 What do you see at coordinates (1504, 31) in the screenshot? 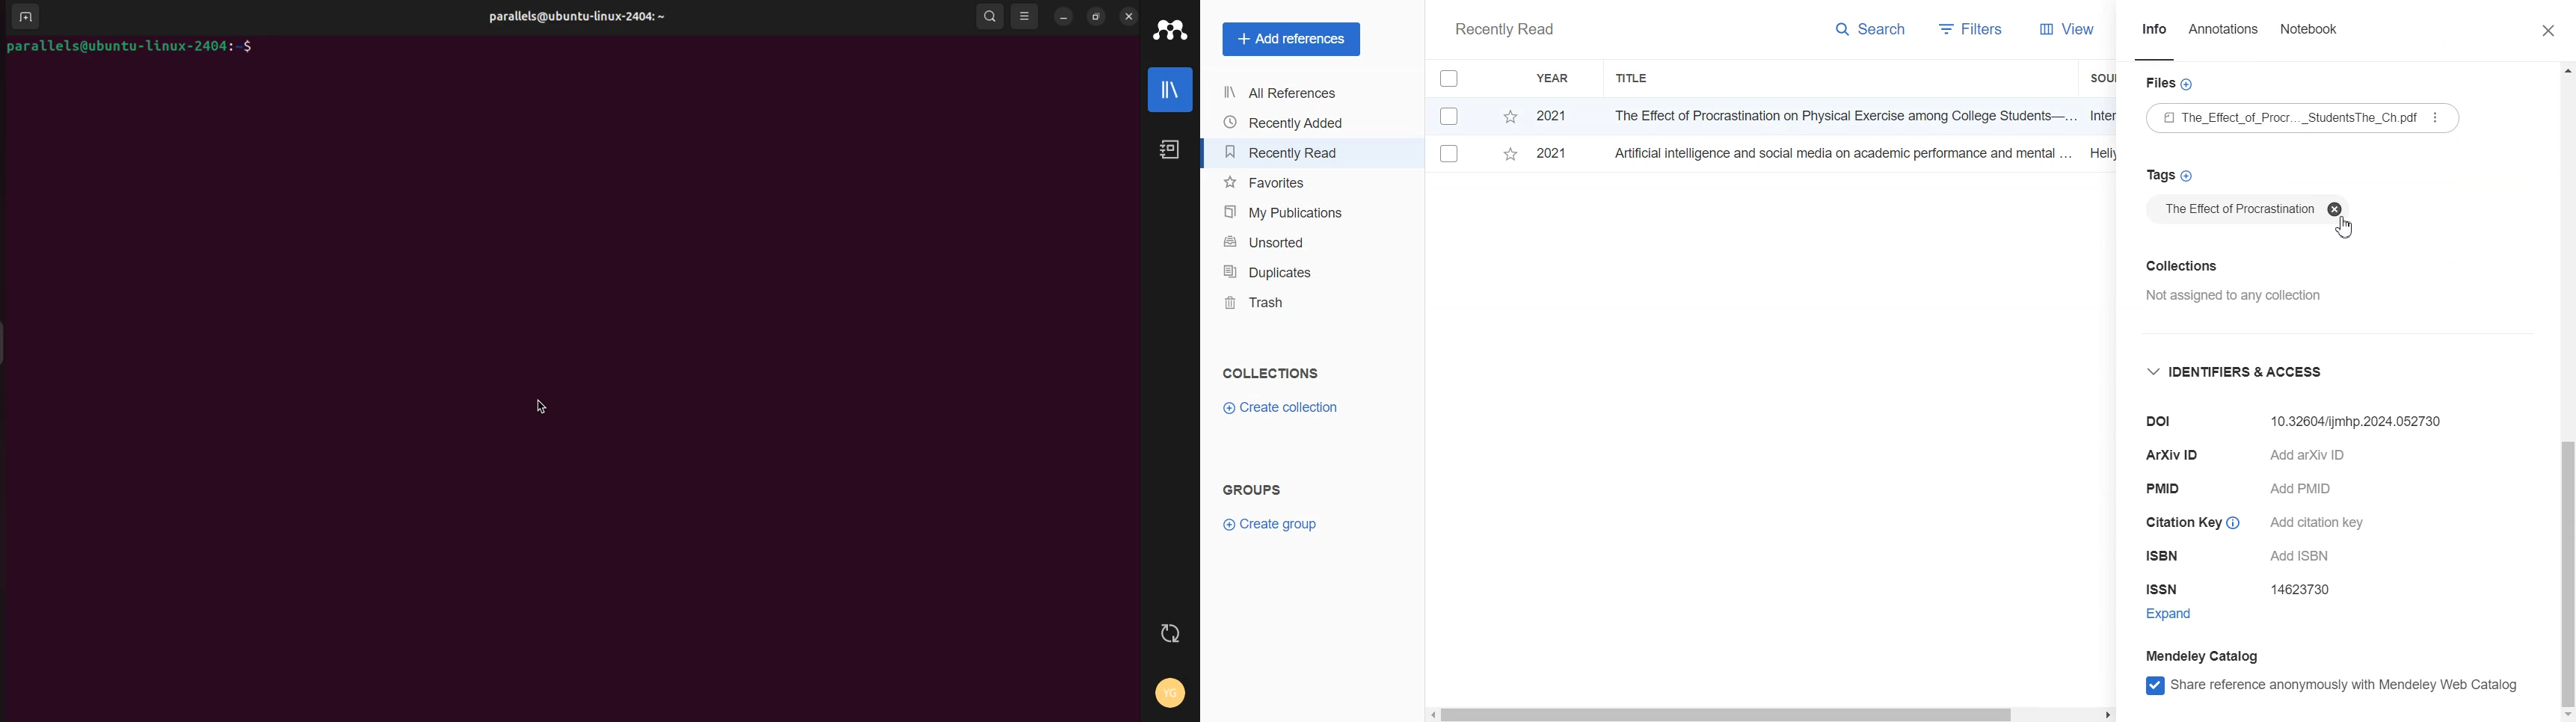
I see `Recently read` at bounding box center [1504, 31].